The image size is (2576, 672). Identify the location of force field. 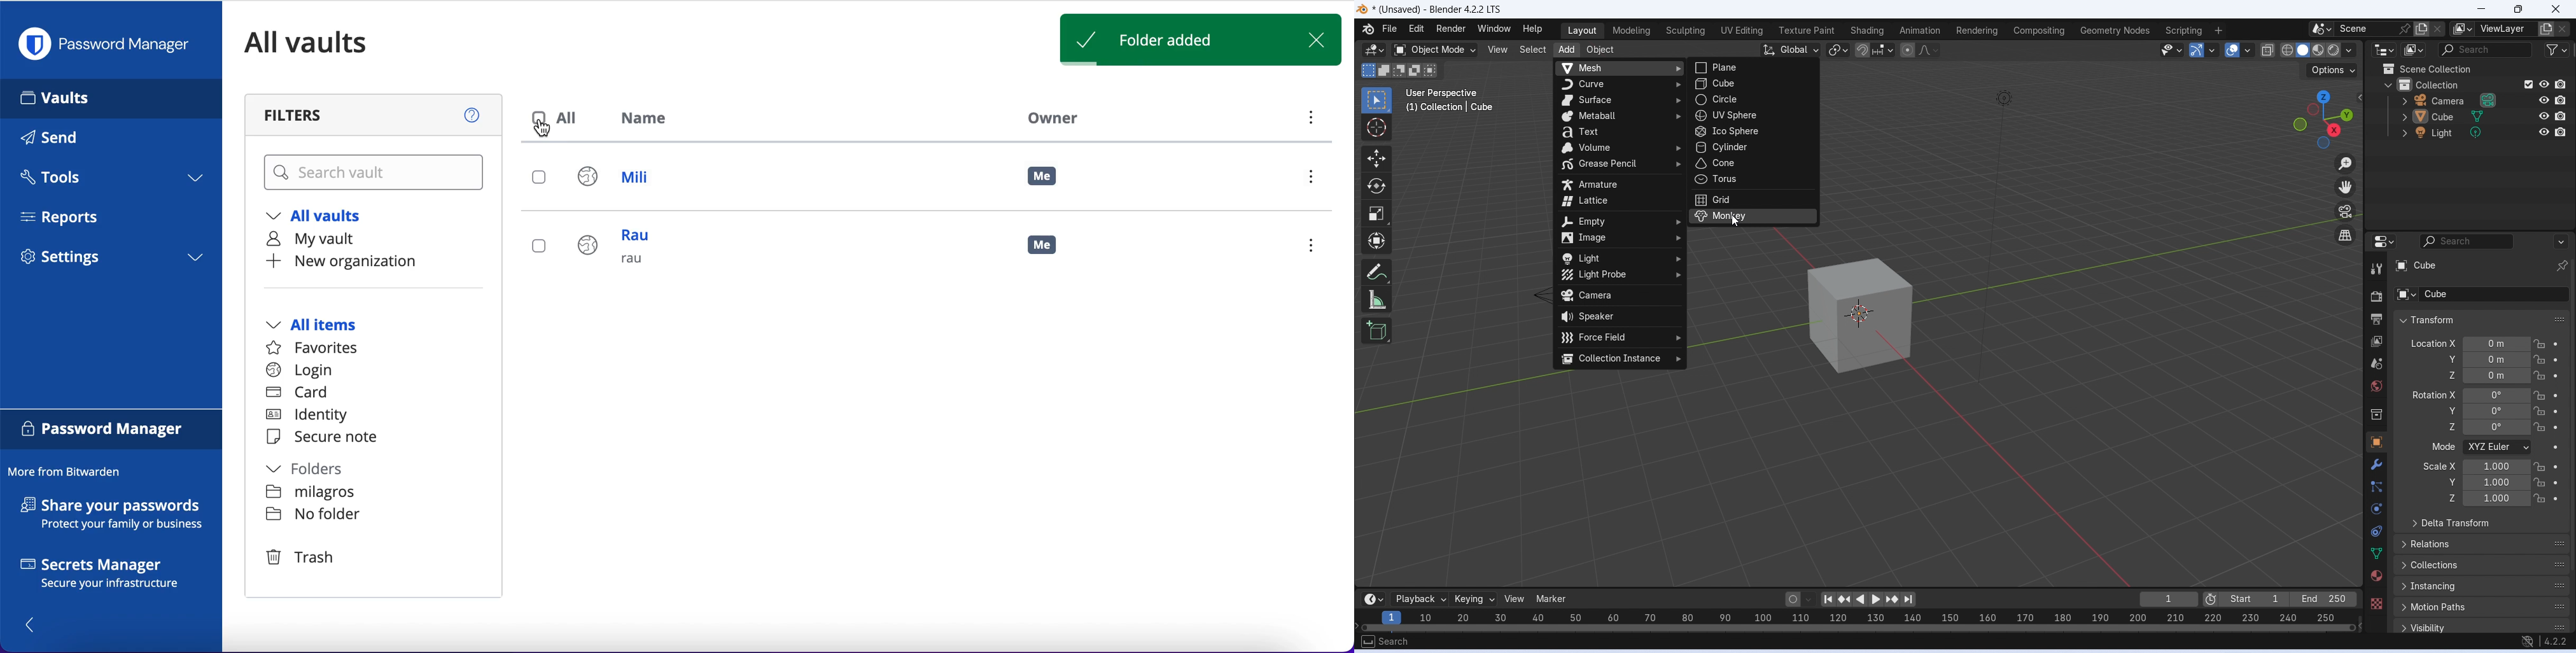
(1621, 336).